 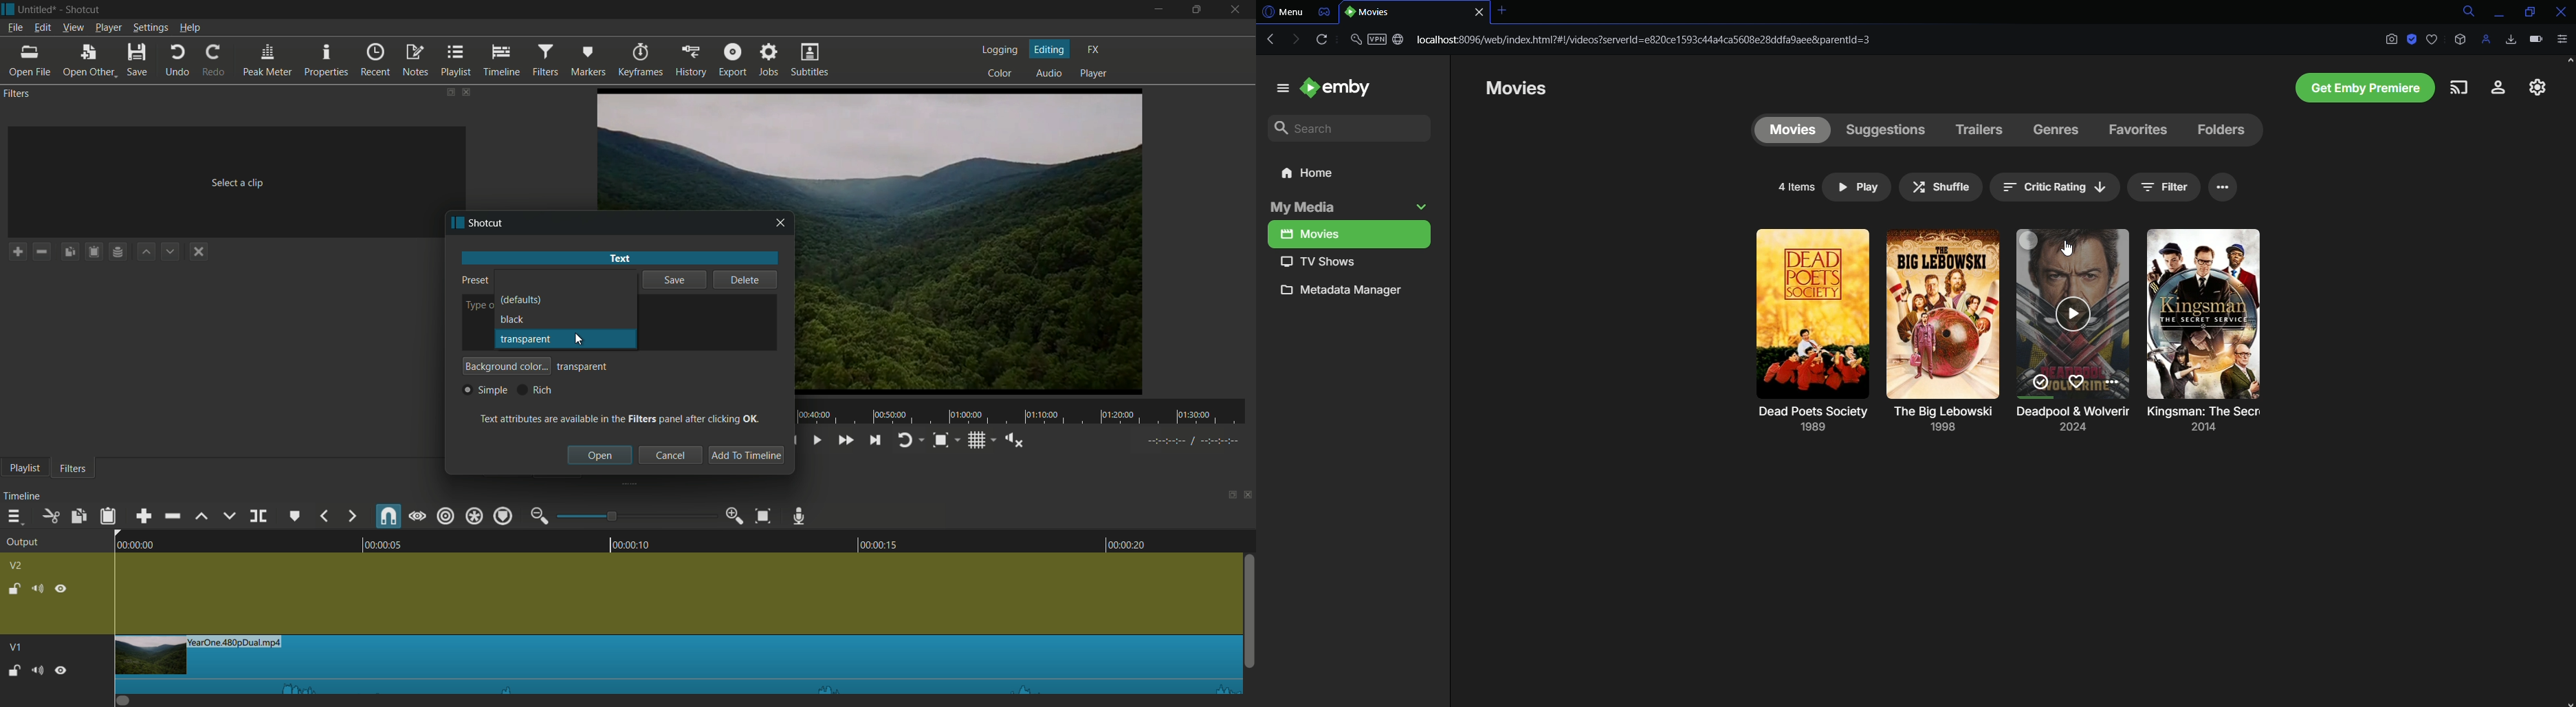 I want to click on black, so click(x=512, y=318).